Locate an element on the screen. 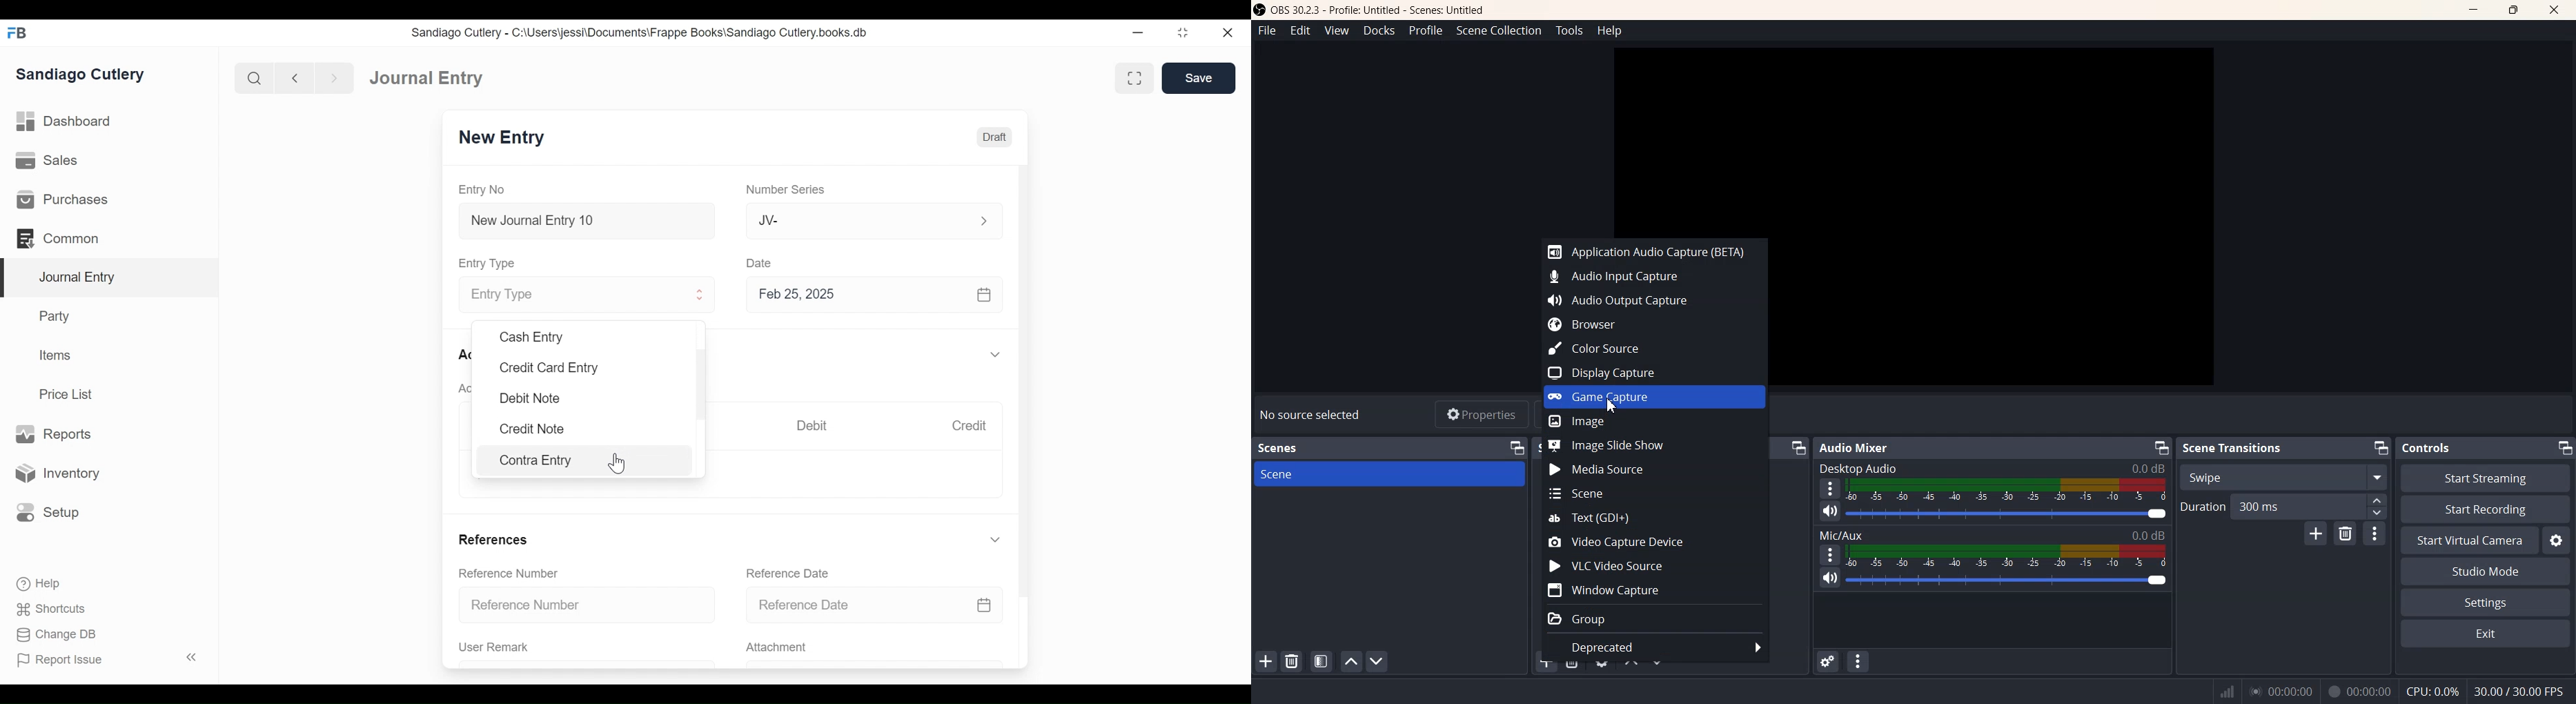 The width and height of the screenshot is (2576, 728). Move Scene Up is located at coordinates (1351, 662).